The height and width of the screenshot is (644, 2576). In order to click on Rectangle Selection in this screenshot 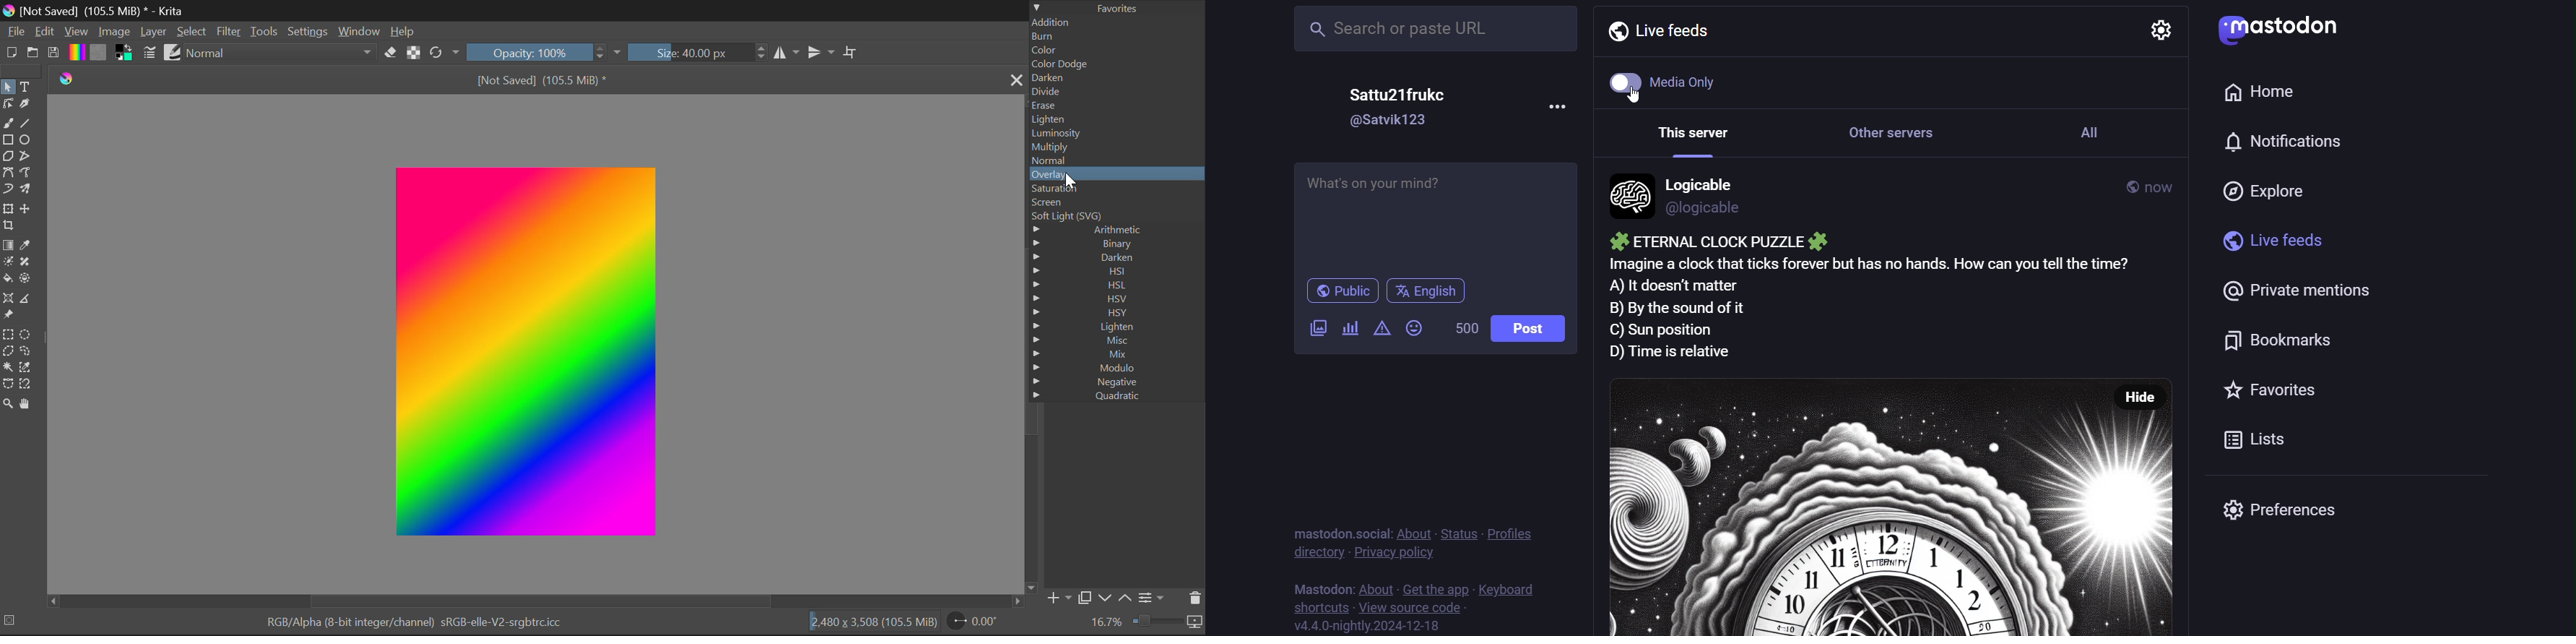, I will do `click(9, 334)`.